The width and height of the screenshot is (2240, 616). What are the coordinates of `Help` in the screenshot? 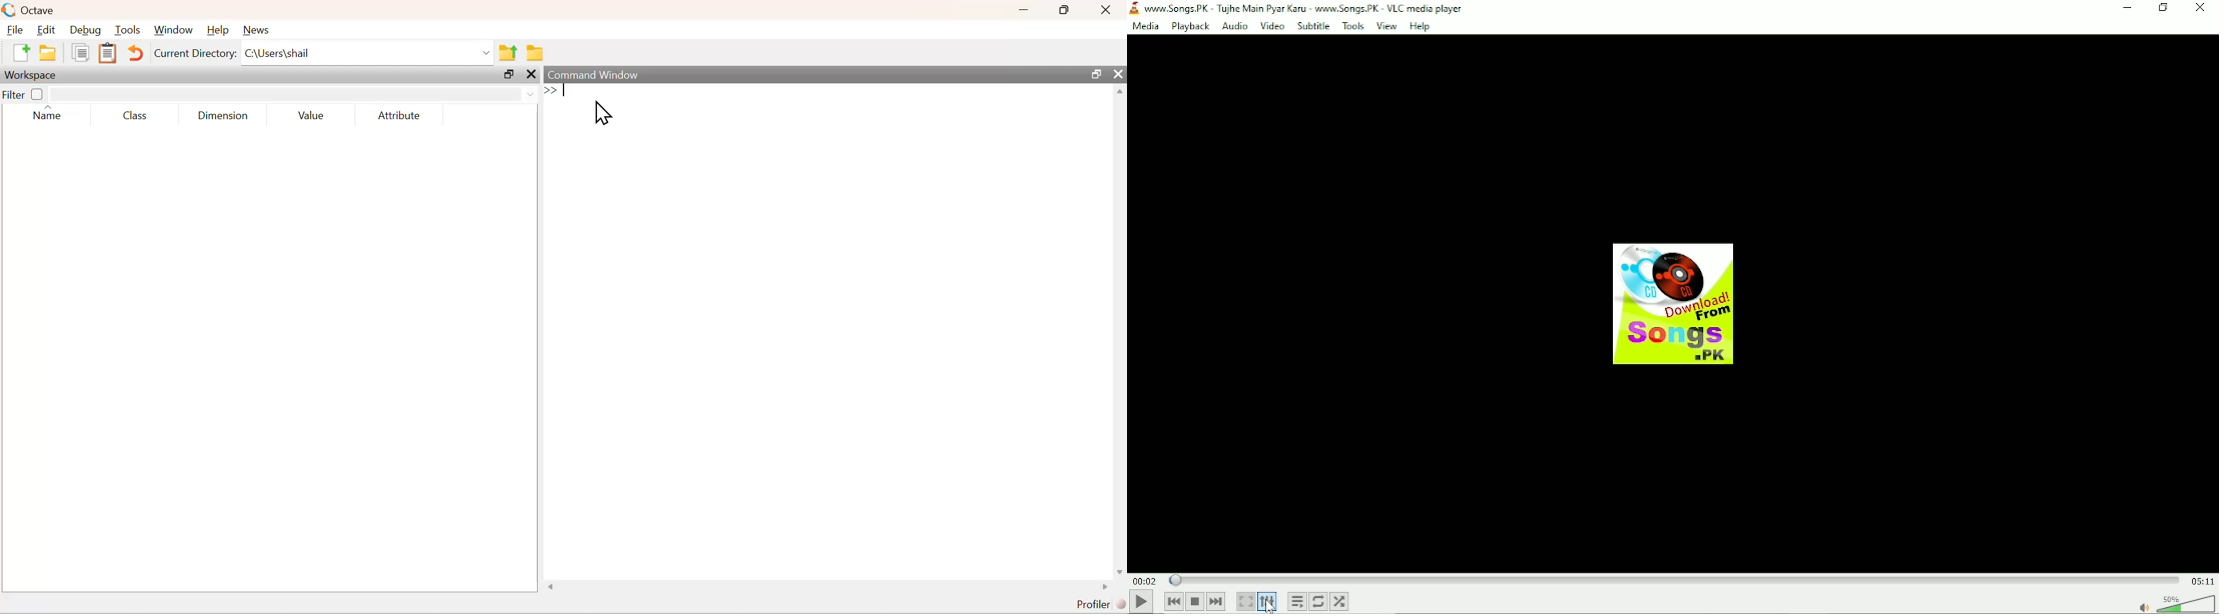 It's located at (1421, 26).